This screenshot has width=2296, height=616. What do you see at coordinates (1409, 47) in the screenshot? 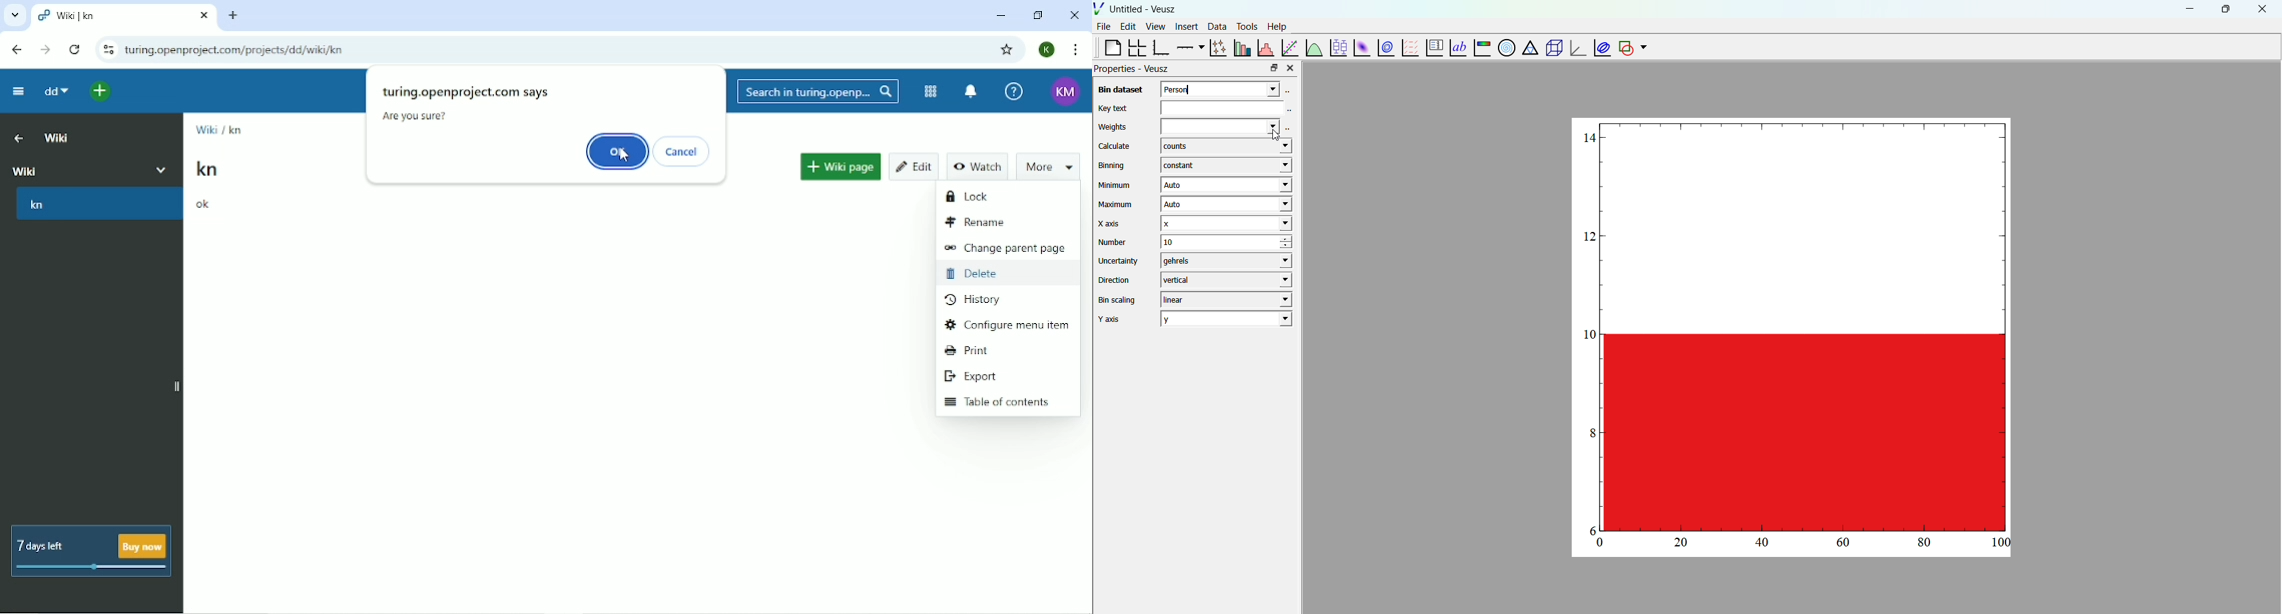
I see `plot a vector table` at bounding box center [1409, 47].